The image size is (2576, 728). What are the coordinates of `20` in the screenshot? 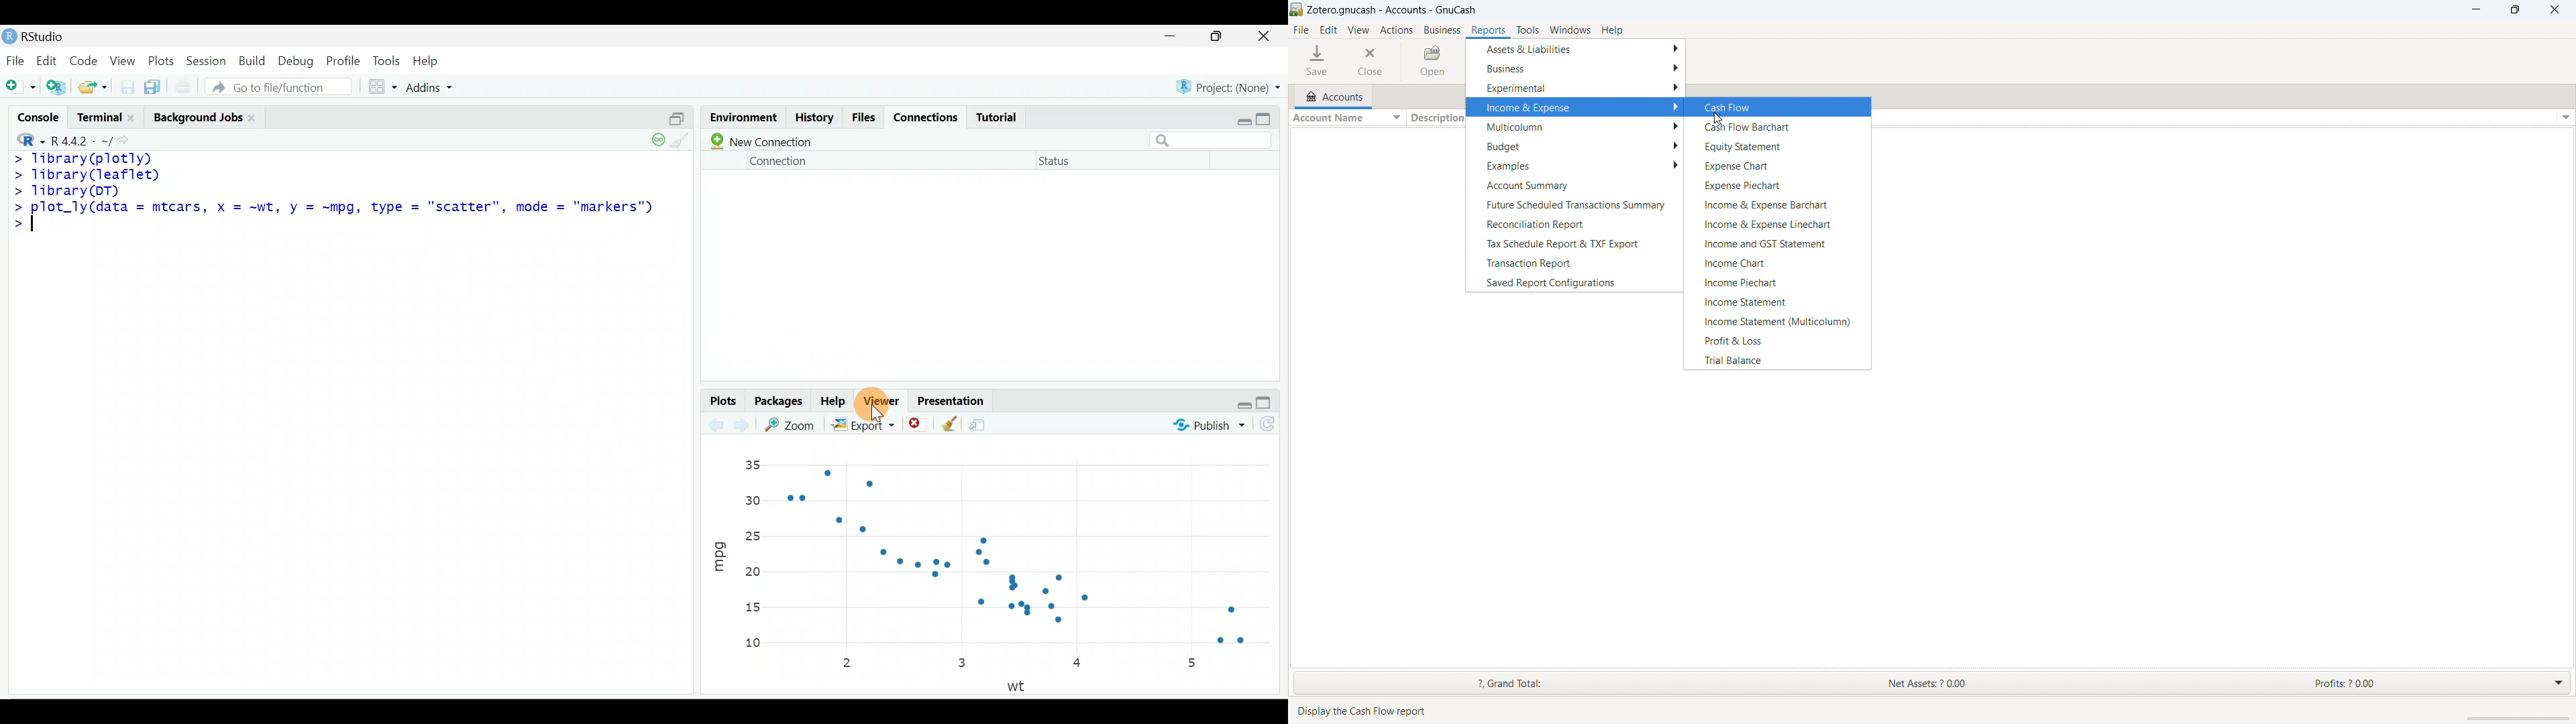 It's located at (756, 575).